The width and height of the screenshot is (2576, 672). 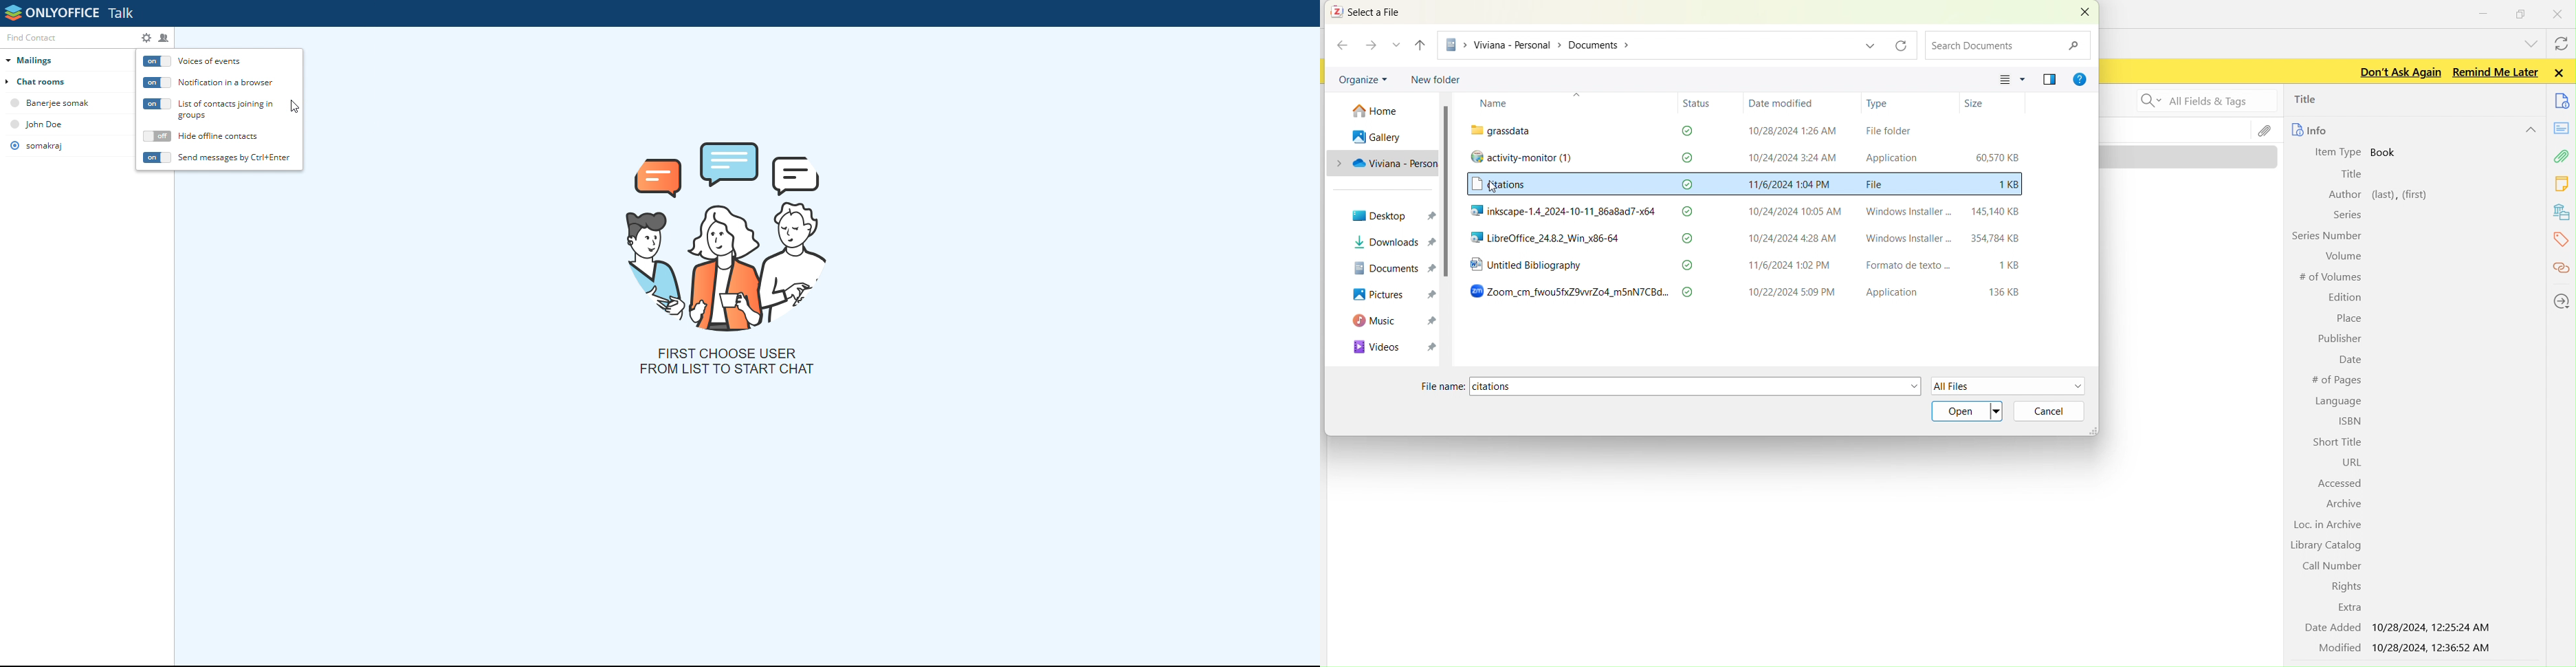 What do you see at coordinates (2522, 12) in the screenshot?
I see `windows` at bounding box center [2522, 12].